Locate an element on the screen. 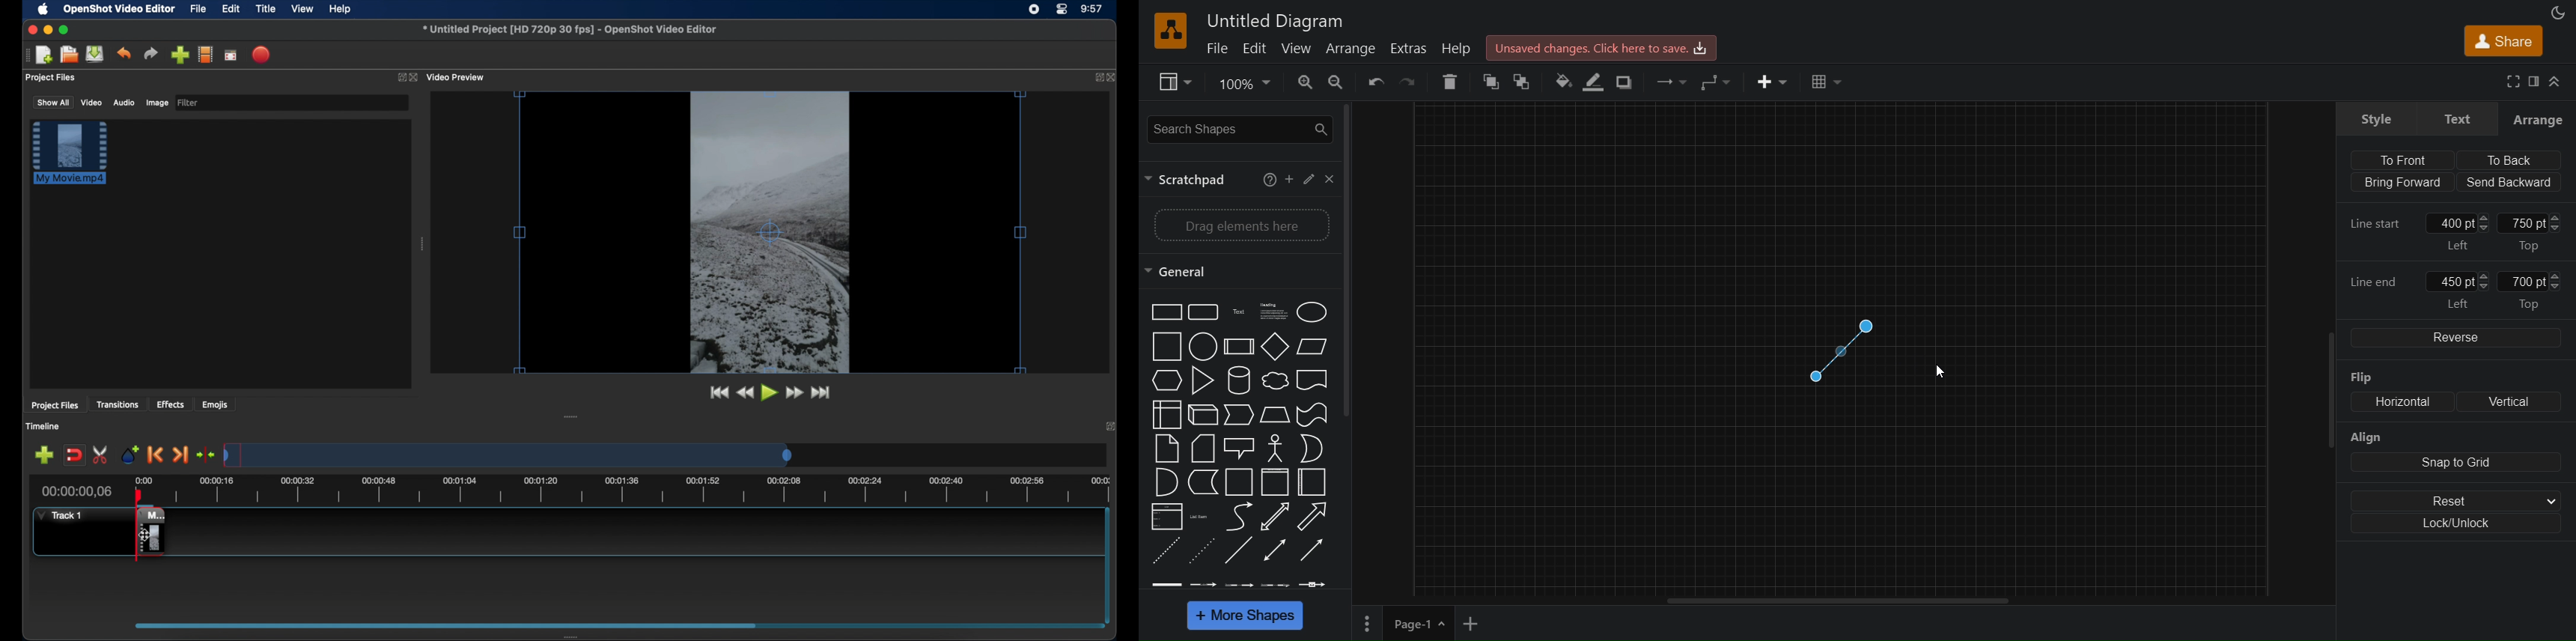 The width and height of the screenshot is (2576, 644). Vertical container is located at coordinates (1274, 481).